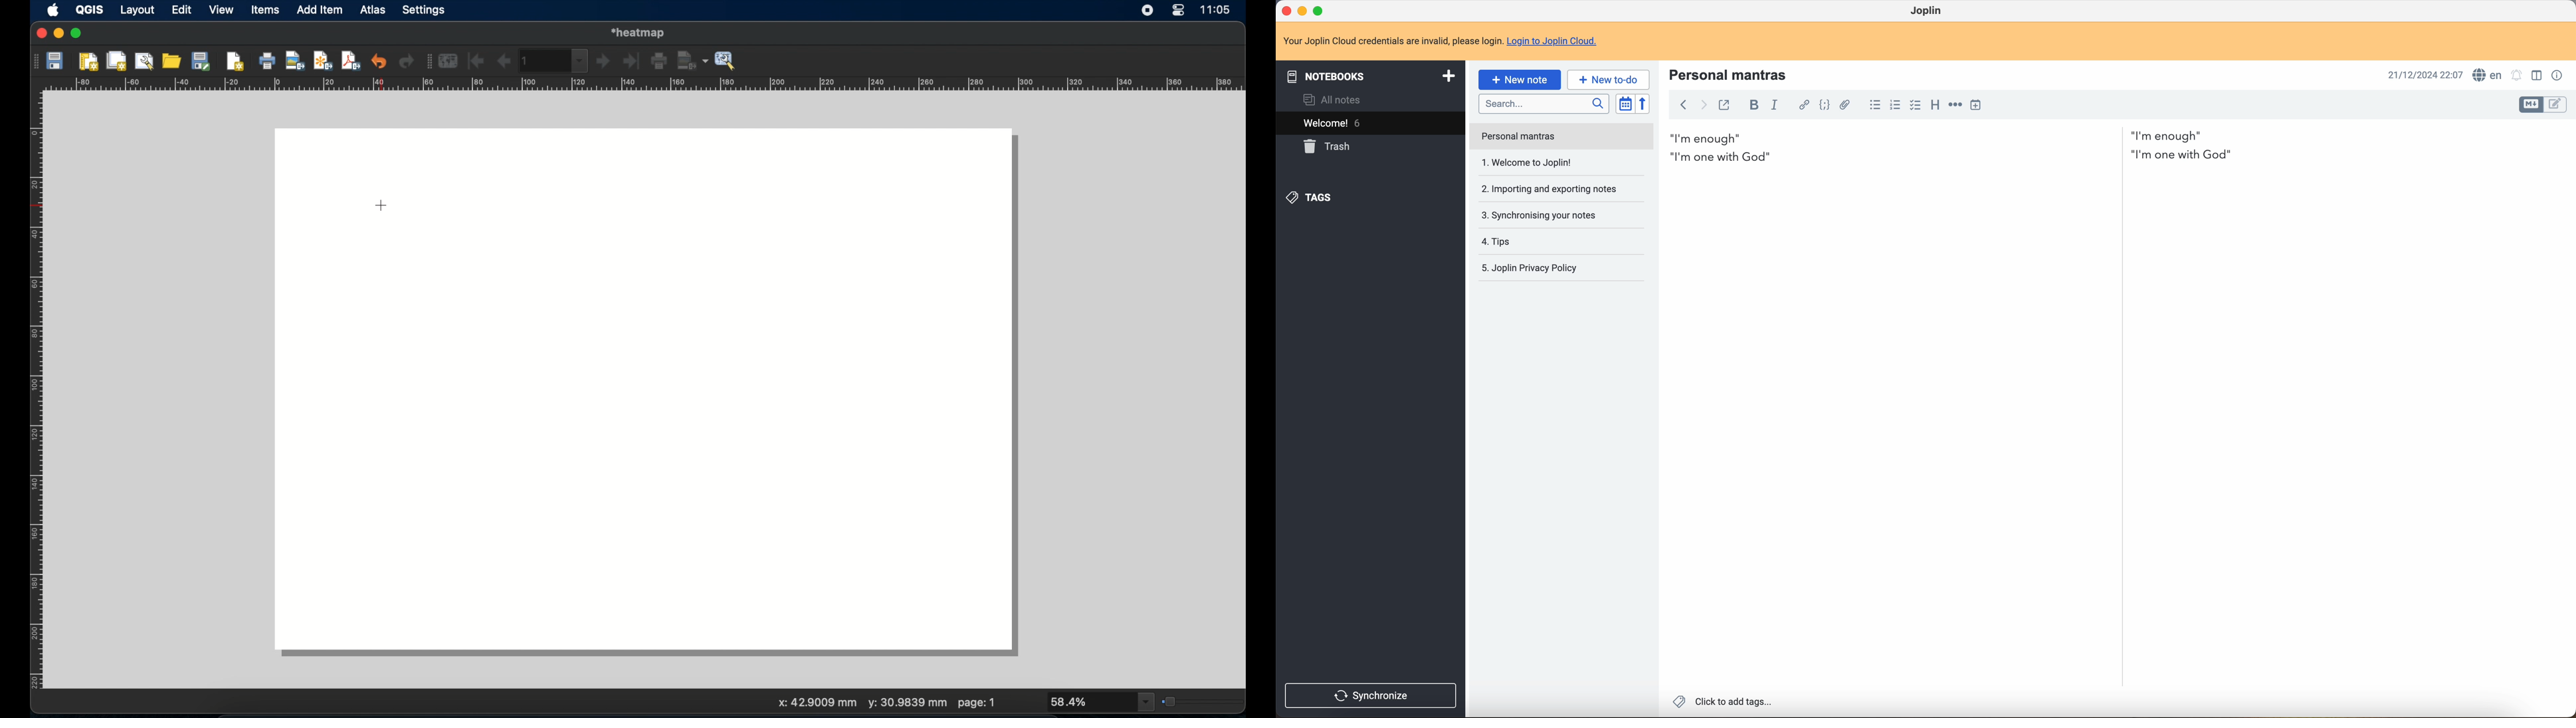 Image resolution: width=2576 pixels, height=728 pixels. Describe the element at coordinates (1285, 12) in the screenshot. I see `close program` at that location.